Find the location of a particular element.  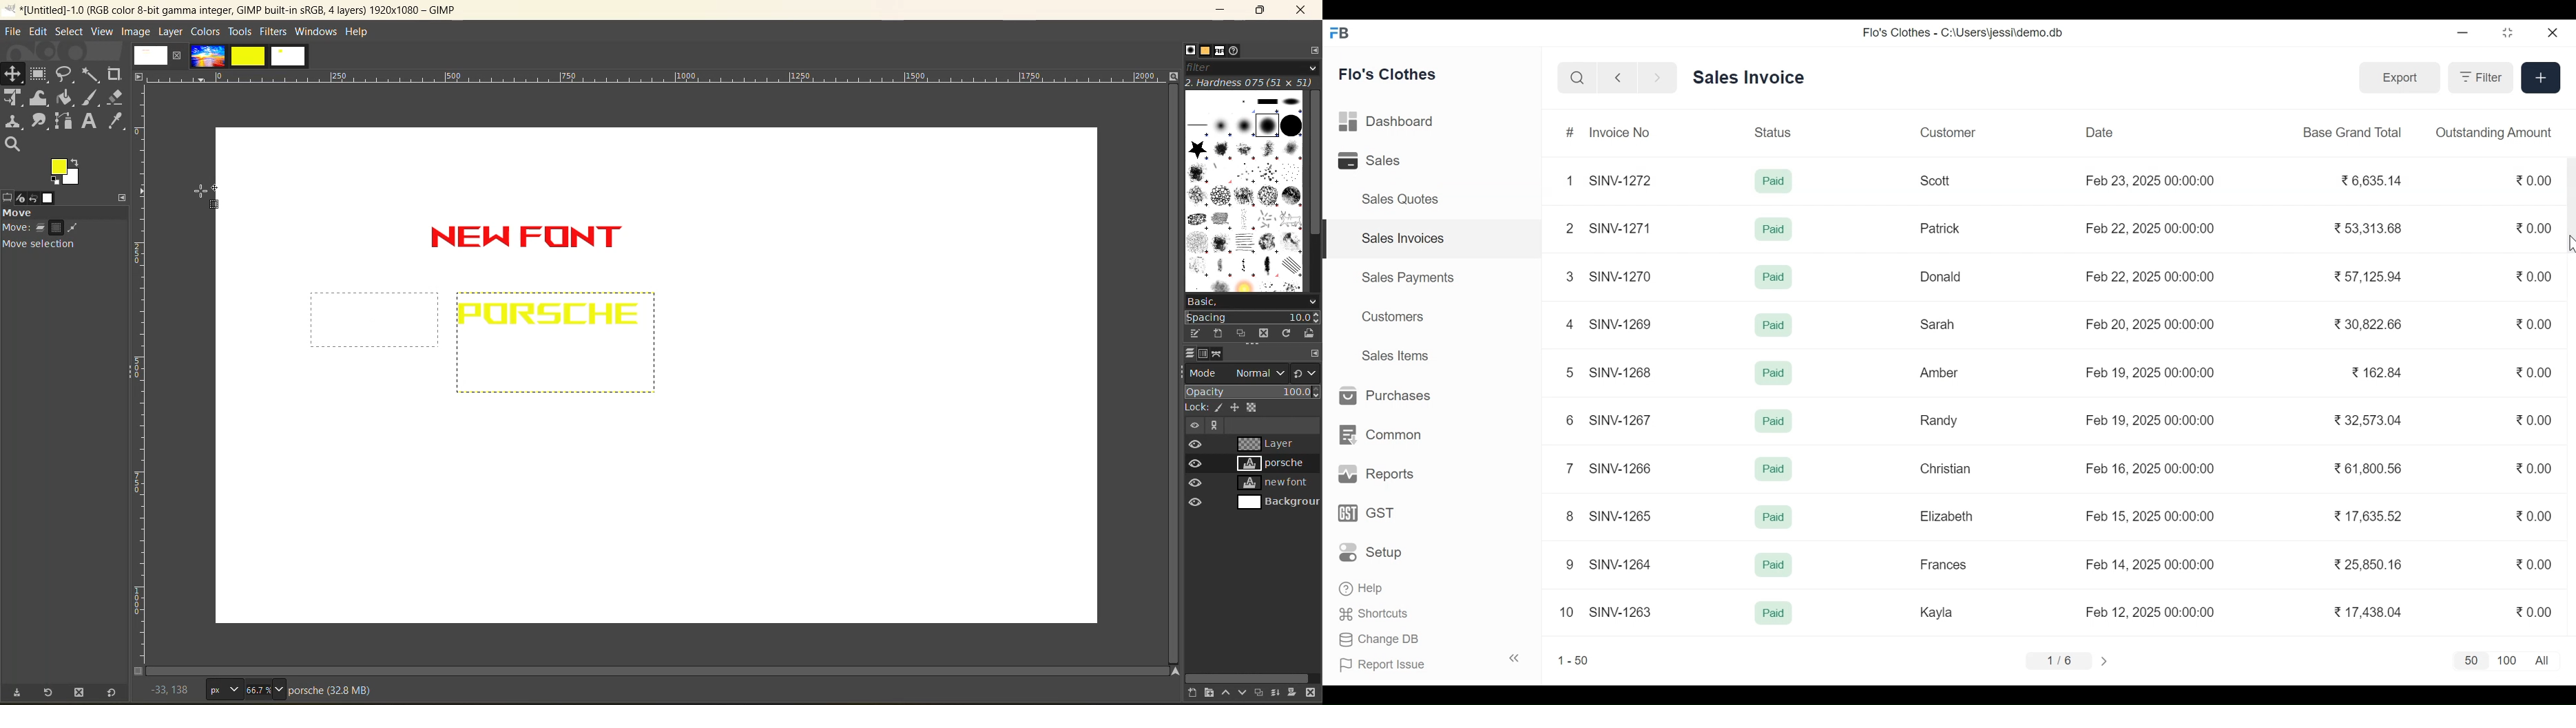

Outstanding Amount is located at coordinates (2494, 132).